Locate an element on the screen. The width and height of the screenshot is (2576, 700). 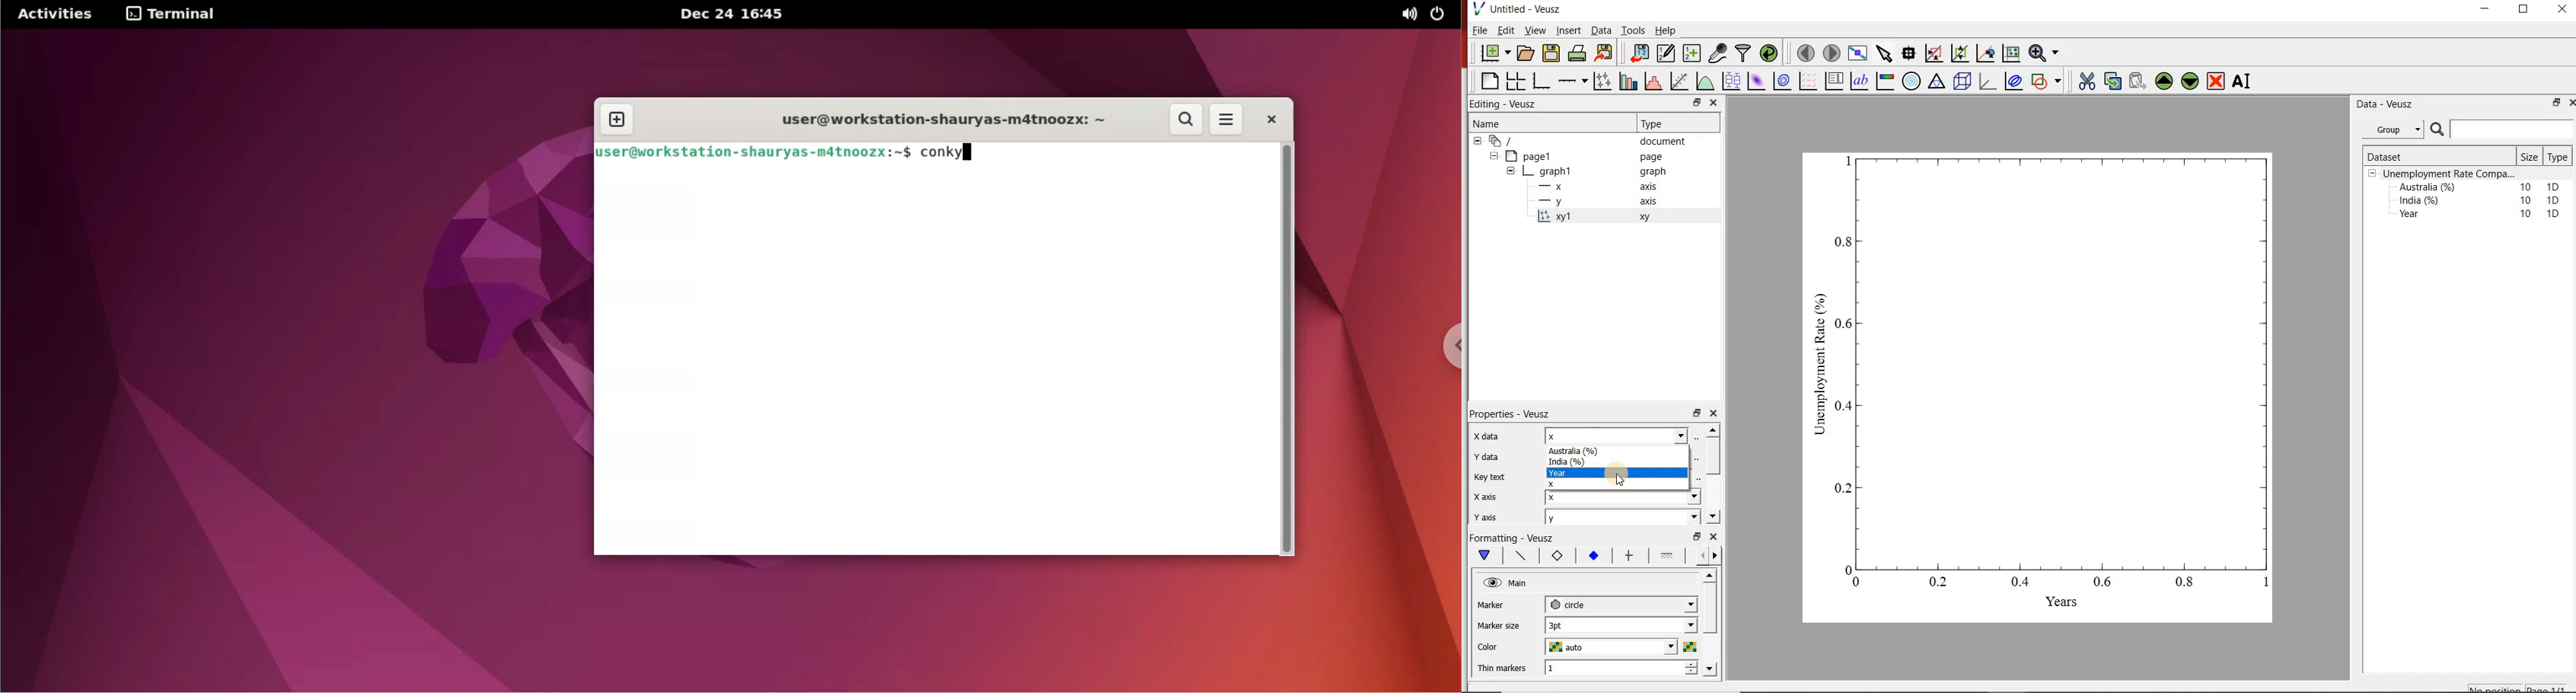
click or draw rectangle on the zoom graph axes is located at coordinates (1935, 54).